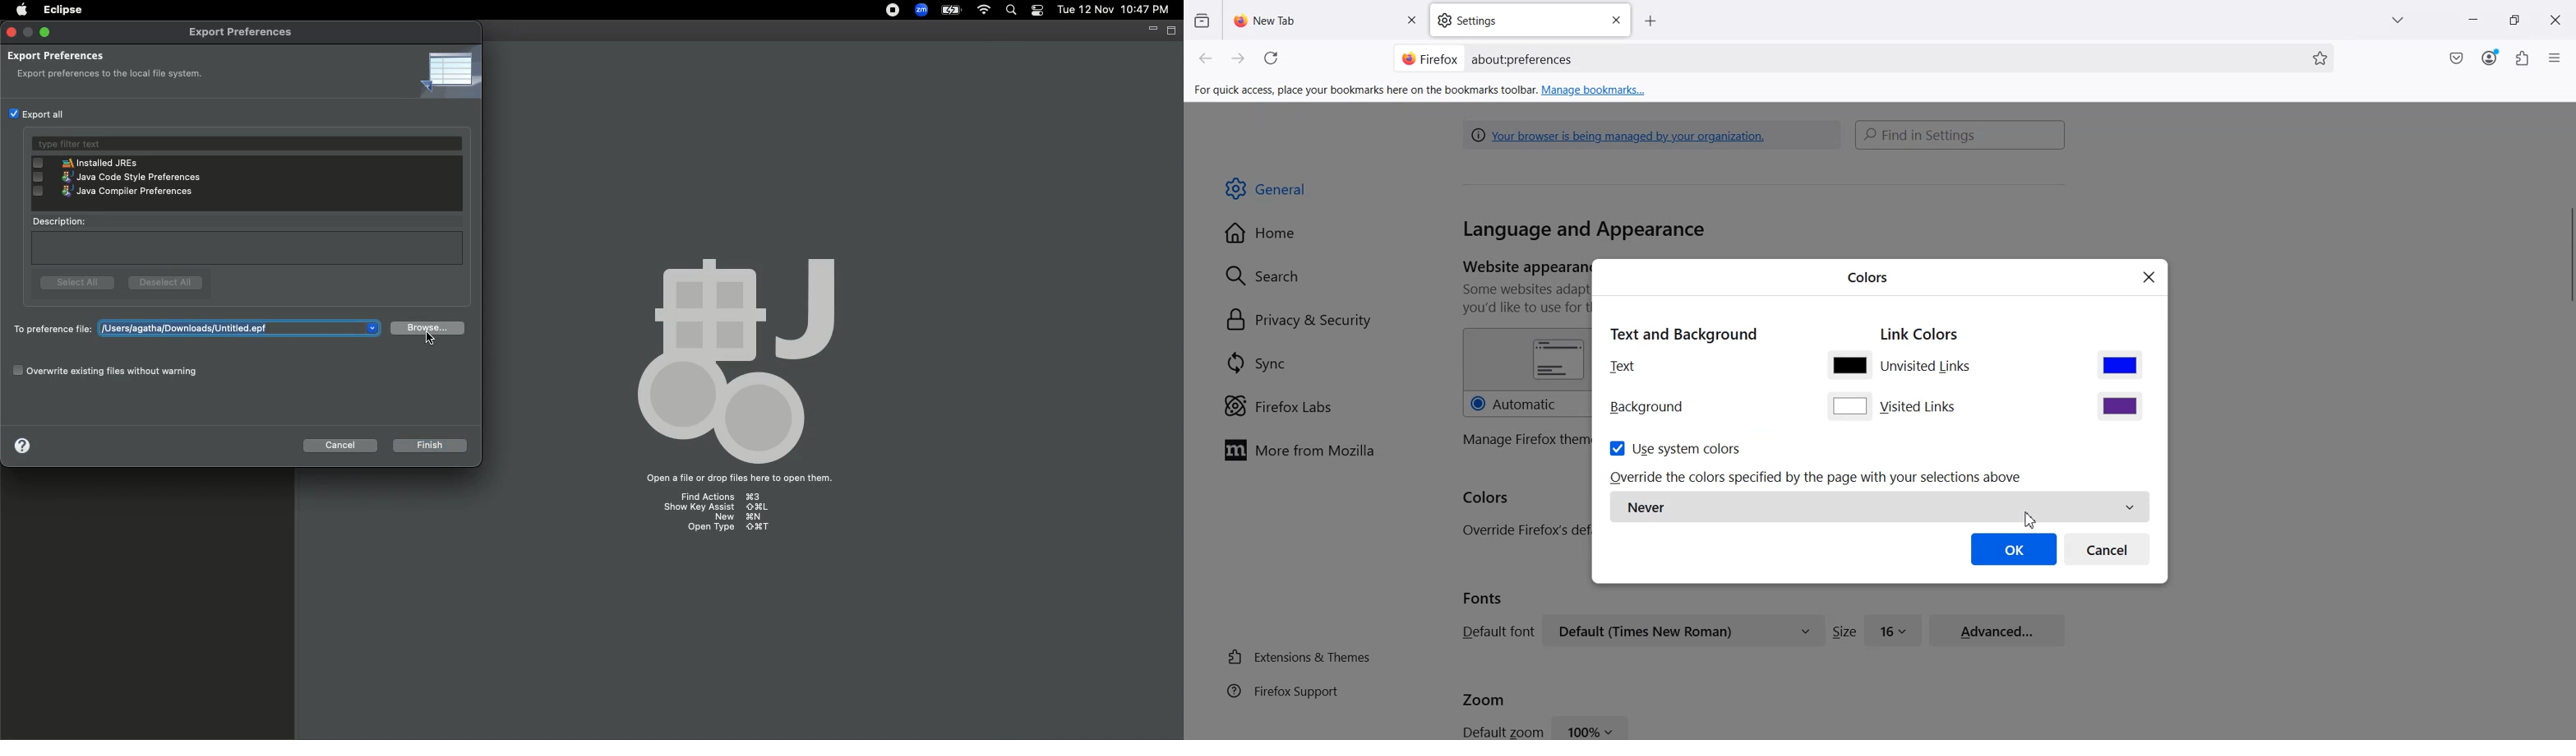  What do you see at coordinates (1674, 448) in the screenshot?
I see `Use system colors` at bounding box center [1674, 448].